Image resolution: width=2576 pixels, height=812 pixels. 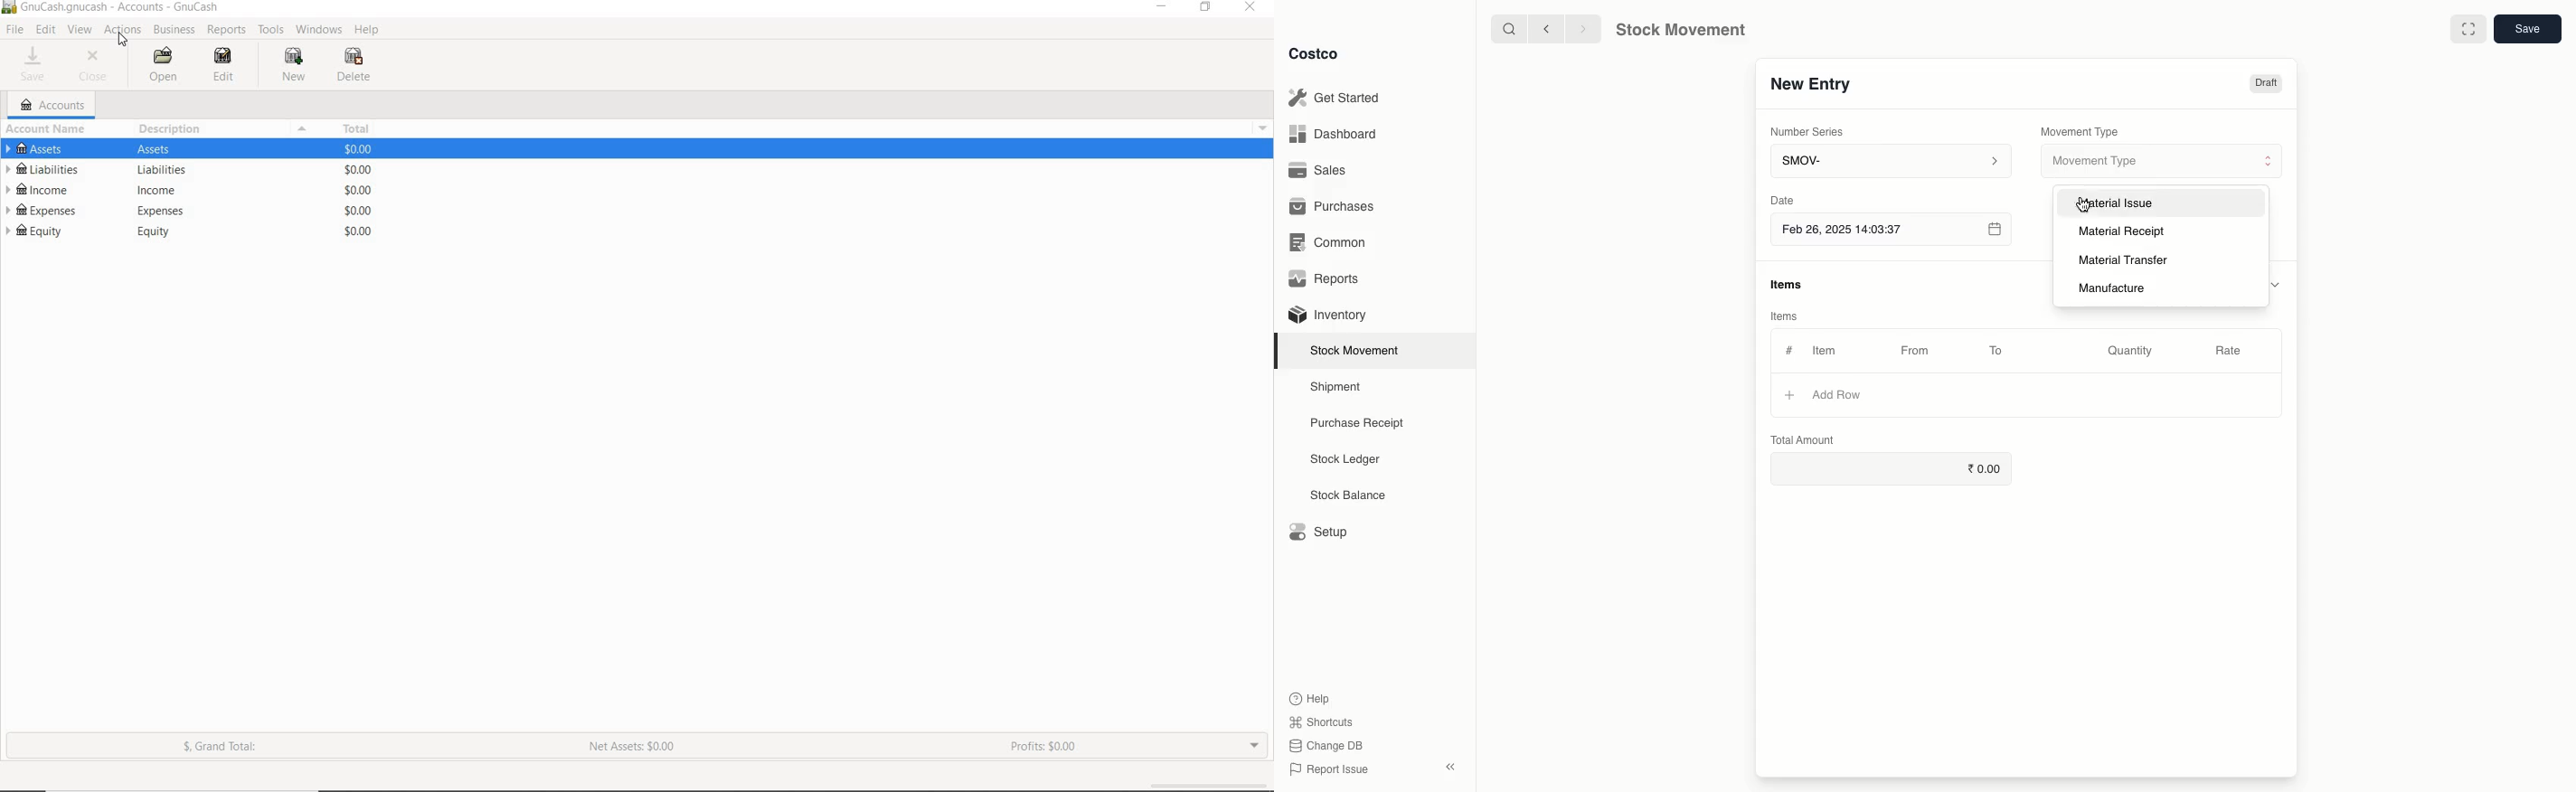 I want to click on Item, so click(x=1834, y=350).